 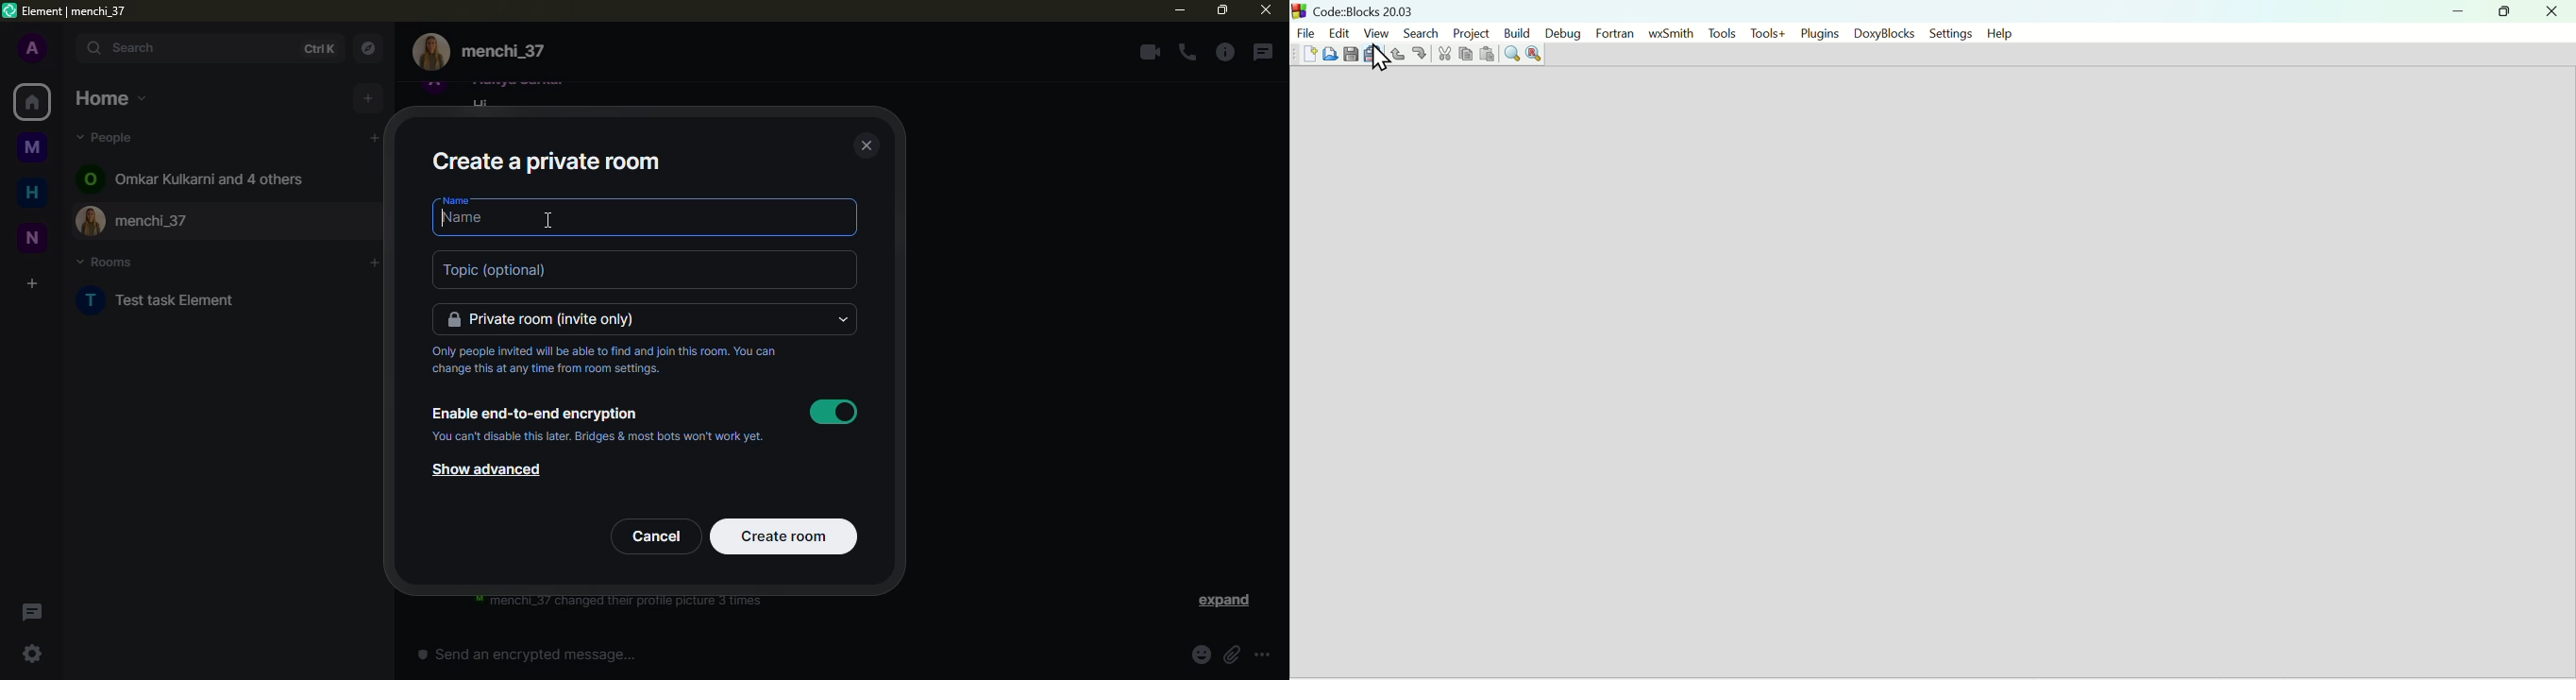 What do you see at coordinates (1511, 54) in the screenshot?
I see `Find` at bounding box center [1511, 54].